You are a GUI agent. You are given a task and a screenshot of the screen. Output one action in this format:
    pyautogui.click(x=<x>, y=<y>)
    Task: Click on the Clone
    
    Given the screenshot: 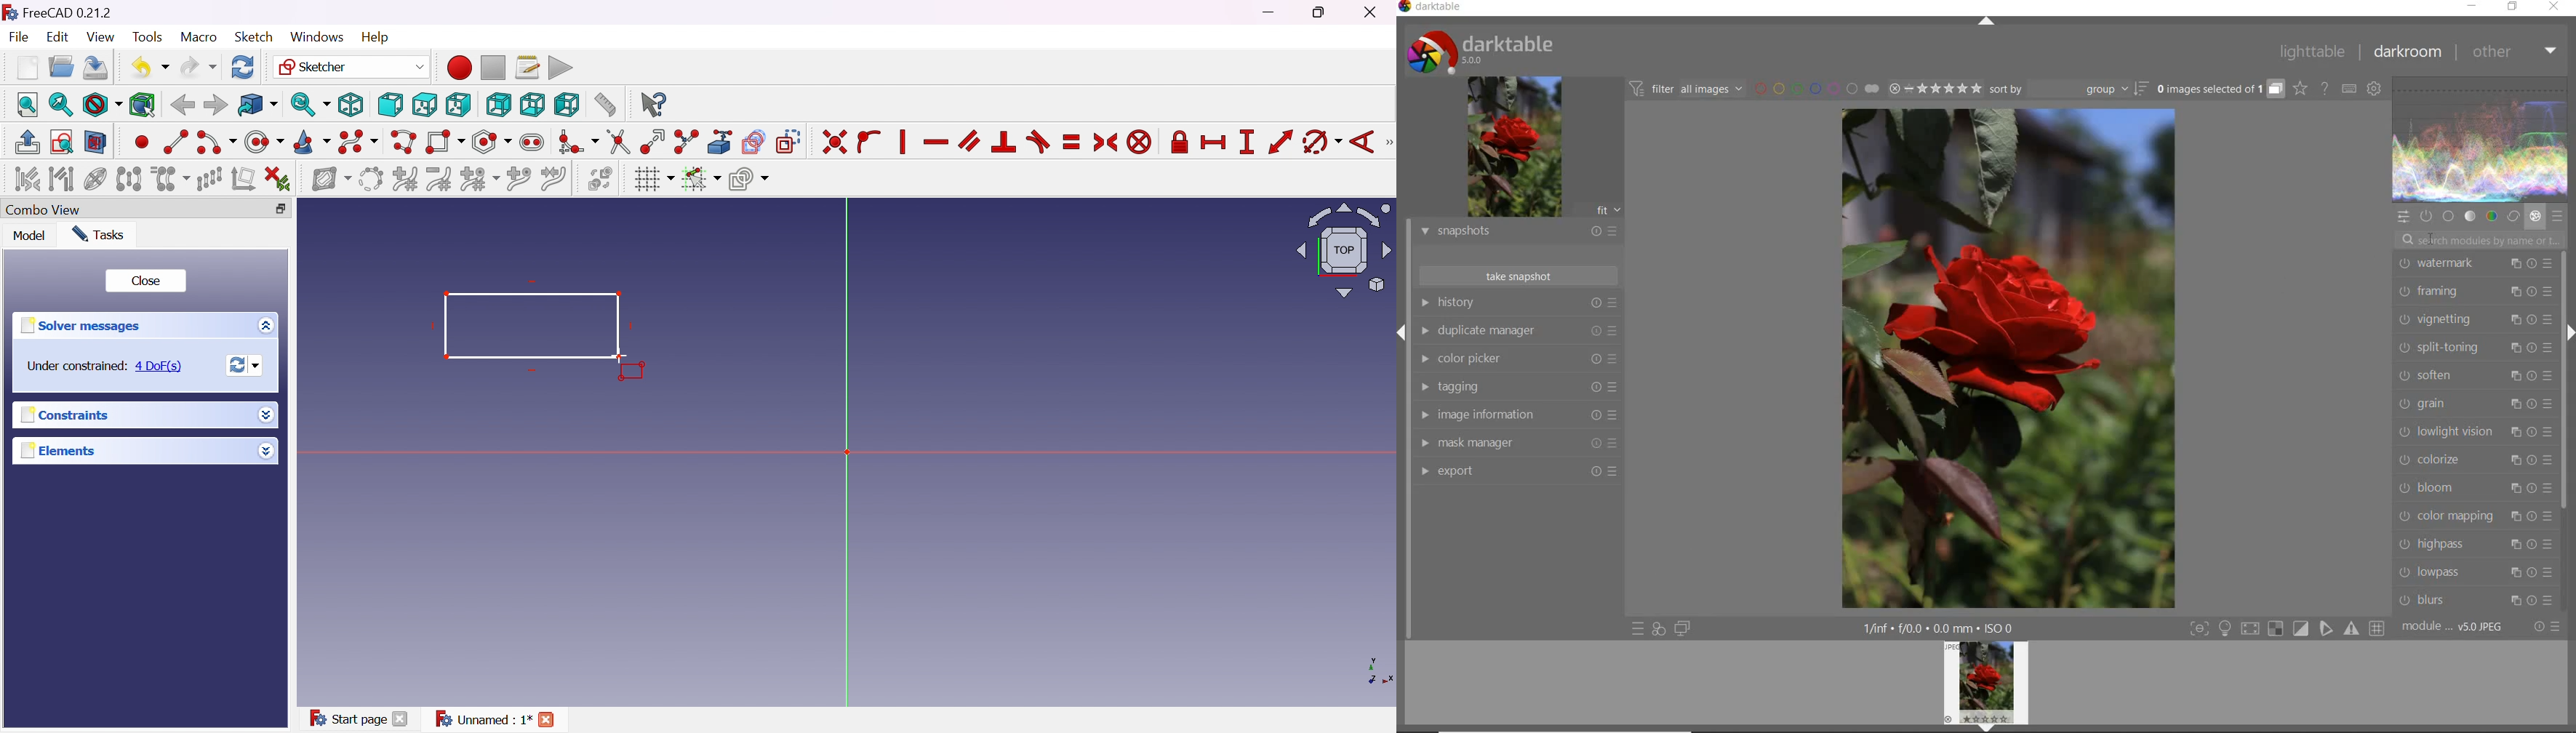 What is the action you would take?
    pyautogui.click(x=169, y=178)
    